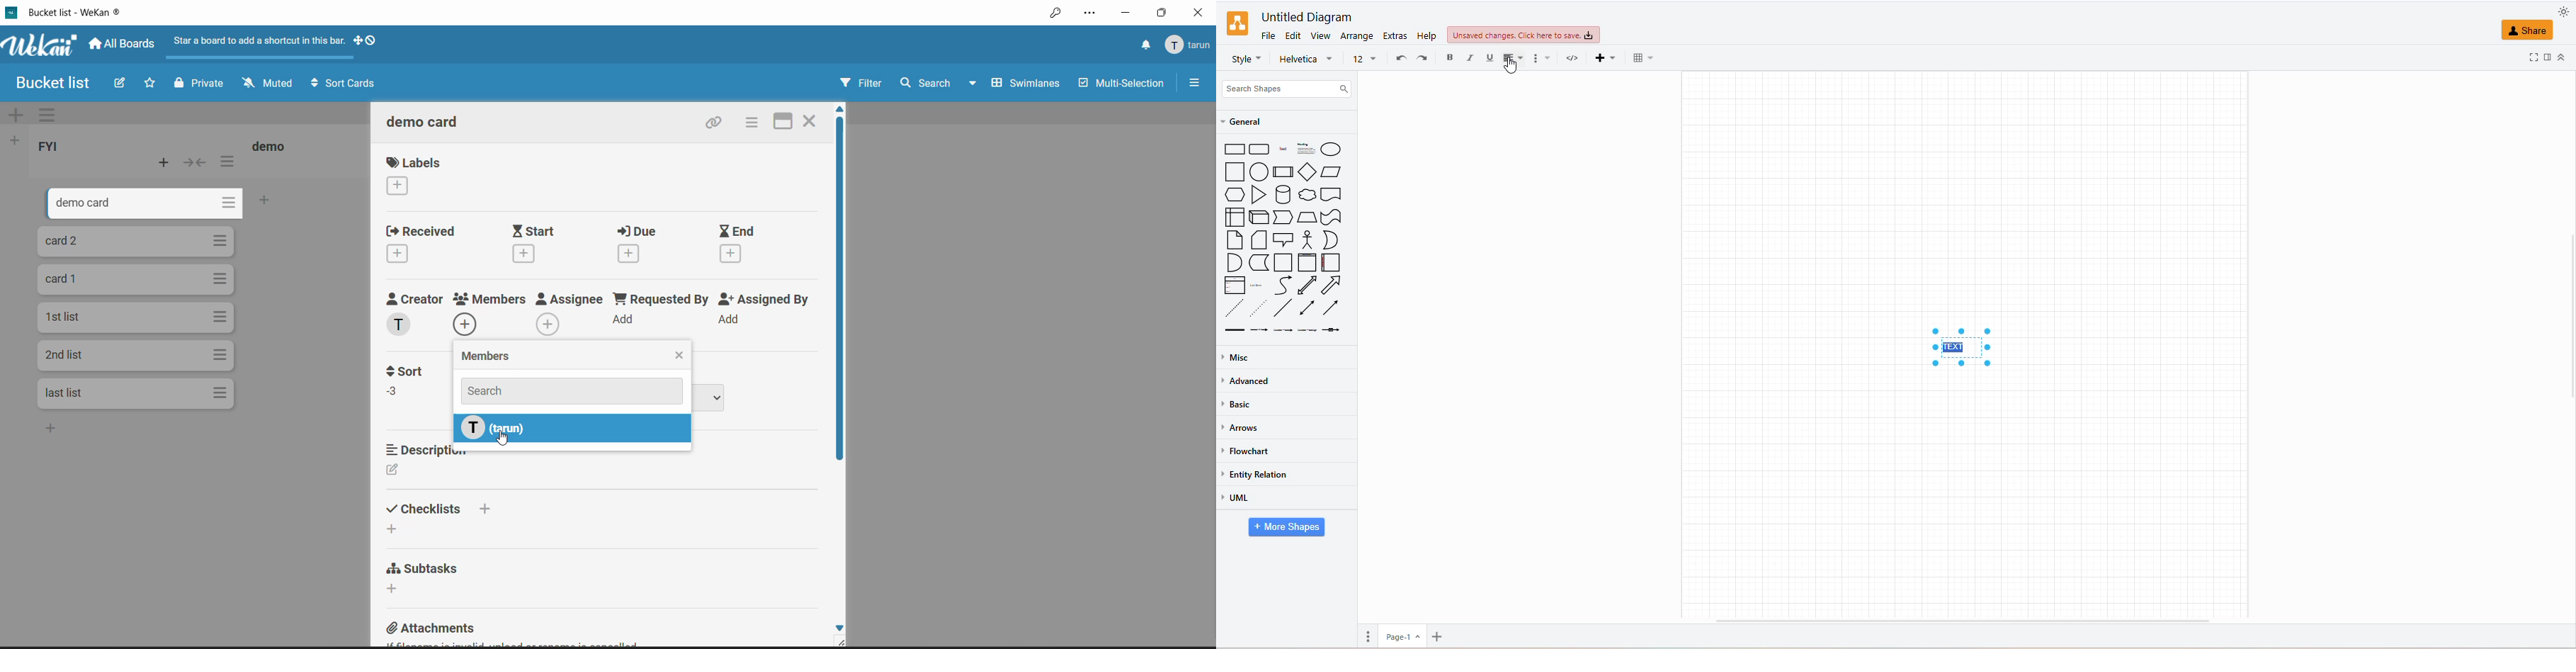 The image size is (2576, 672). Describe the element at coordinates (1189, 45) in the screenshot. I see `member menu popup title` at that location.